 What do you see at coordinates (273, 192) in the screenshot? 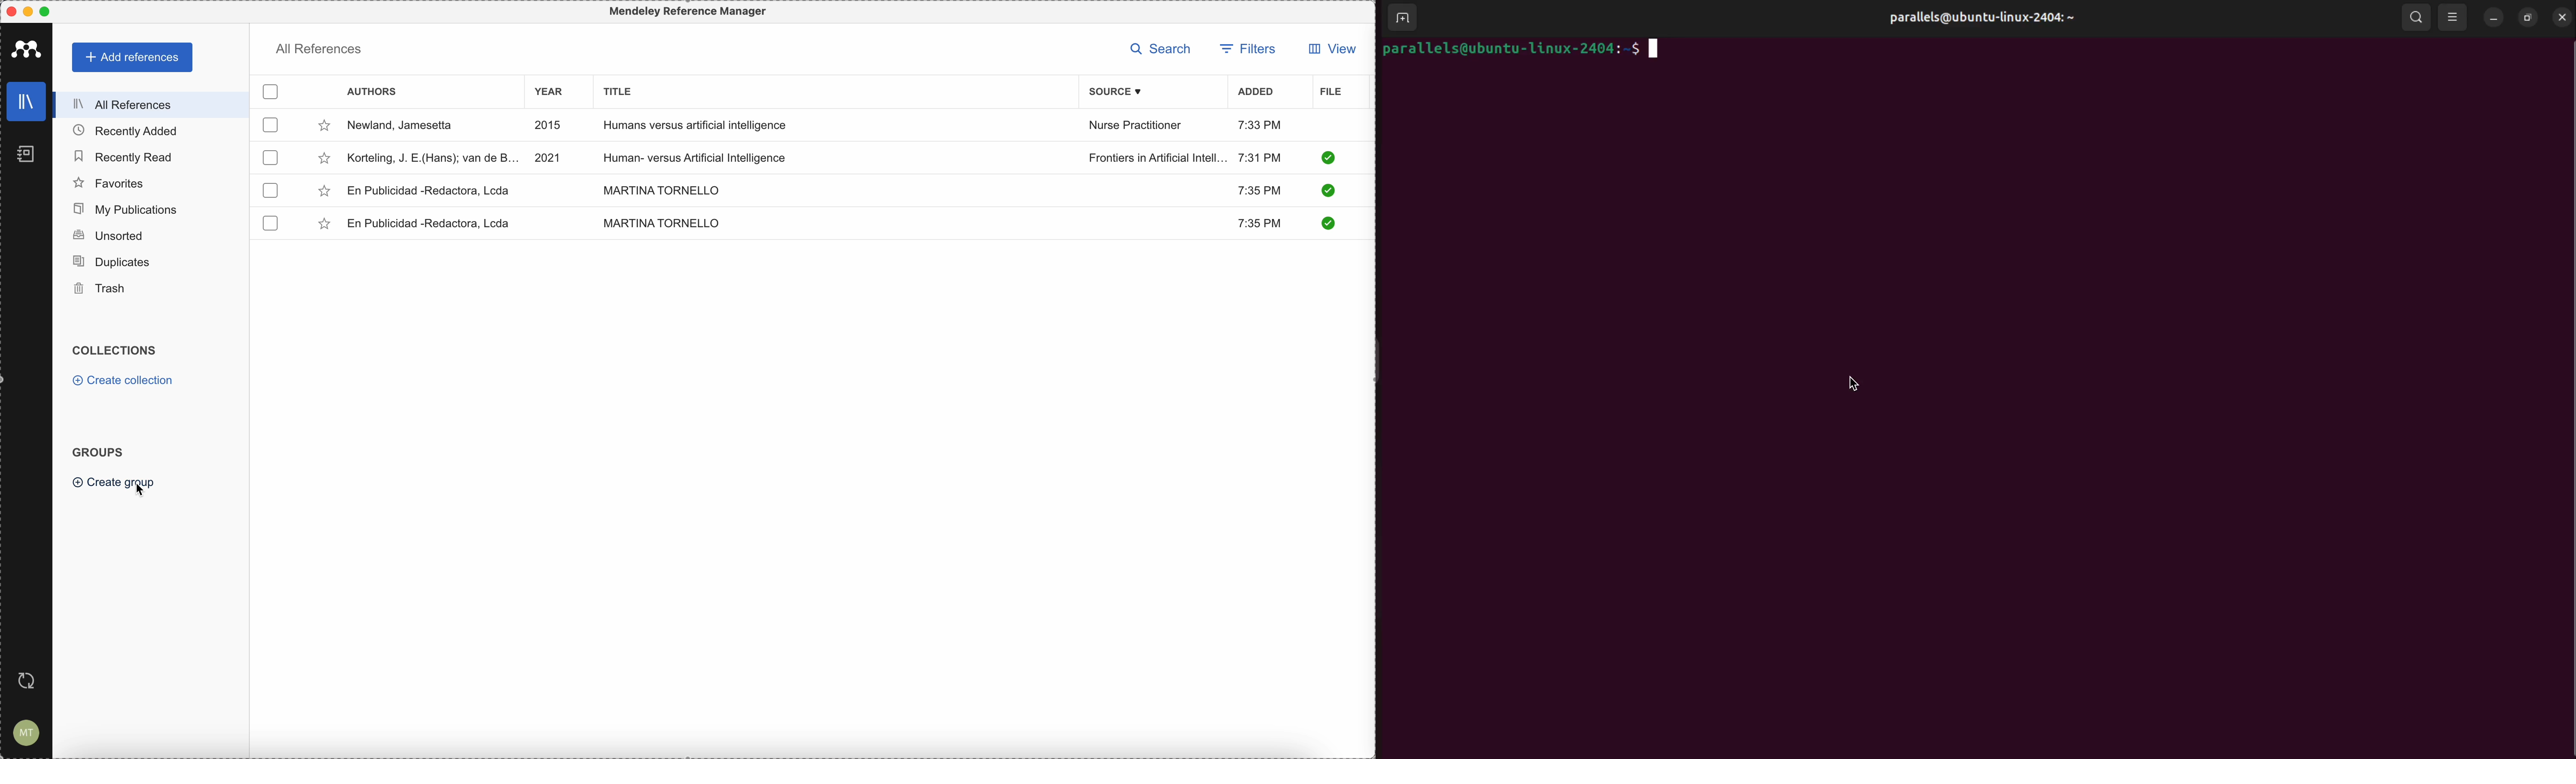
I see `checkbox` at bounding box center [273, 192].